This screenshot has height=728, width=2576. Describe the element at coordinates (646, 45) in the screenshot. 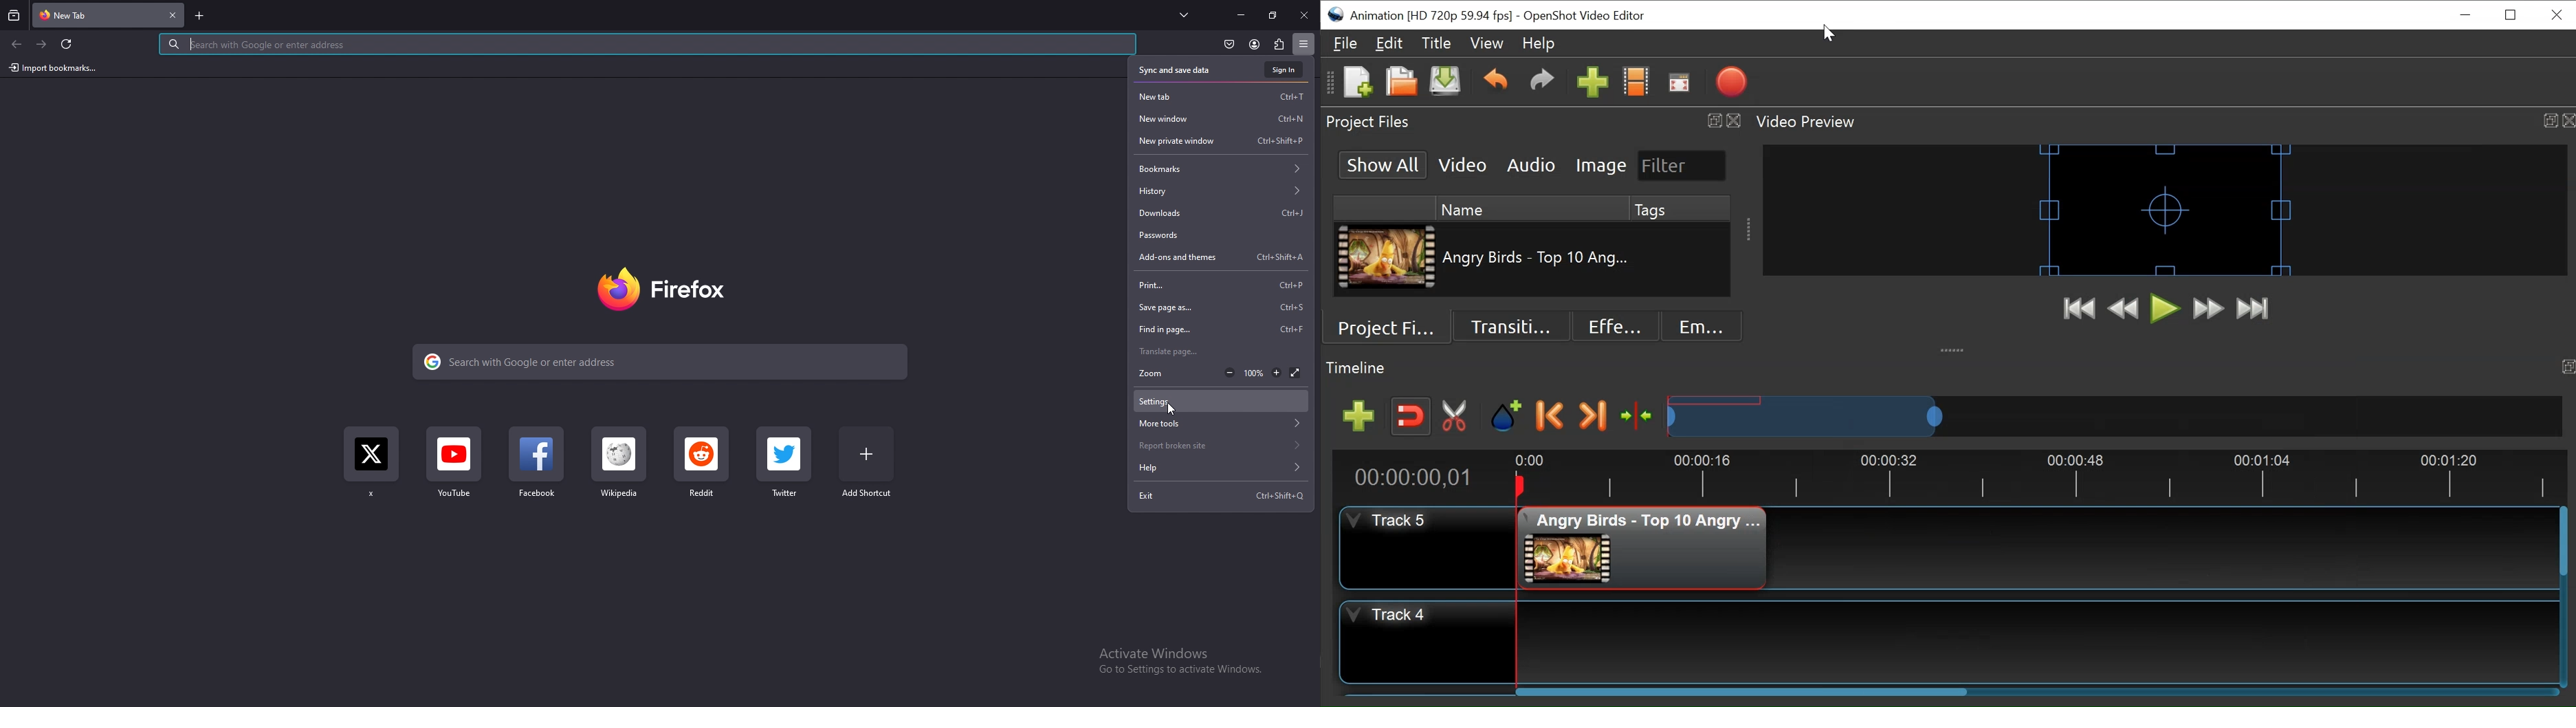

I see `search bar` at that location.